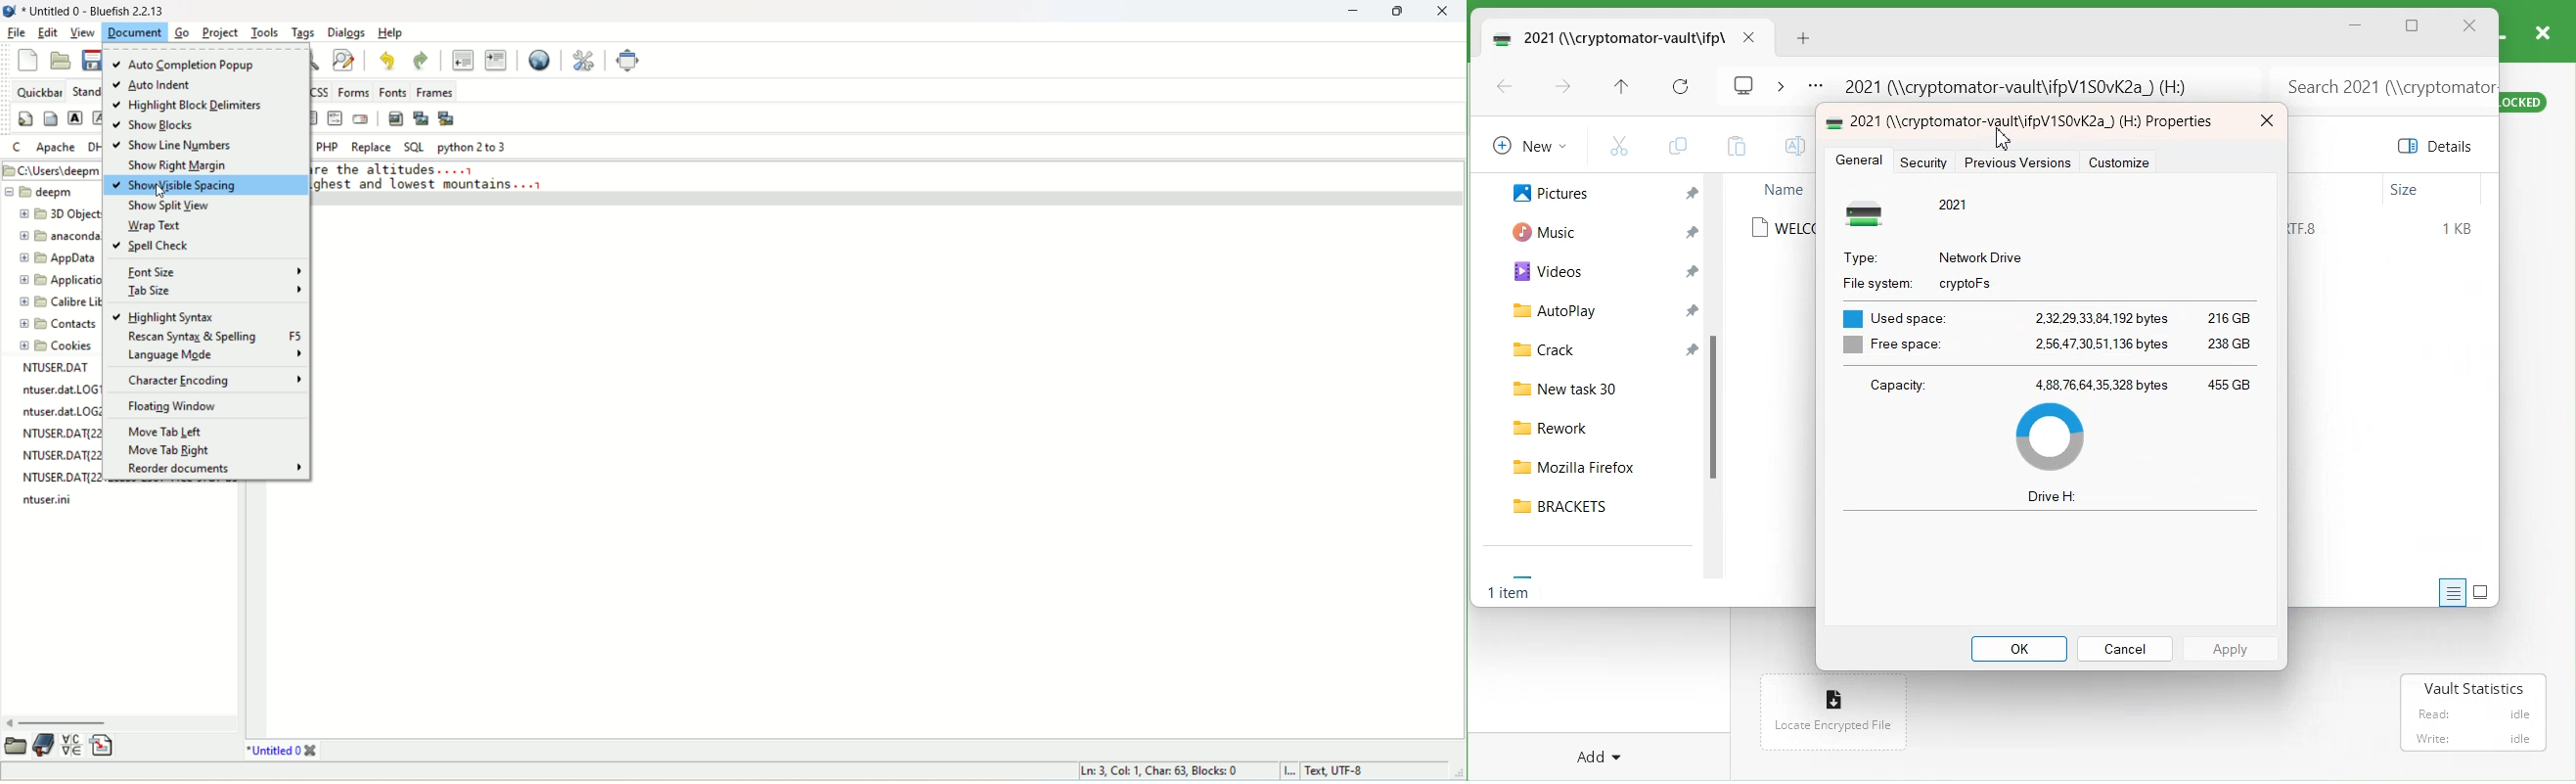 The height and width of the screenshot is (784, 2576). I want to click on quickbar, so click(40, 91).